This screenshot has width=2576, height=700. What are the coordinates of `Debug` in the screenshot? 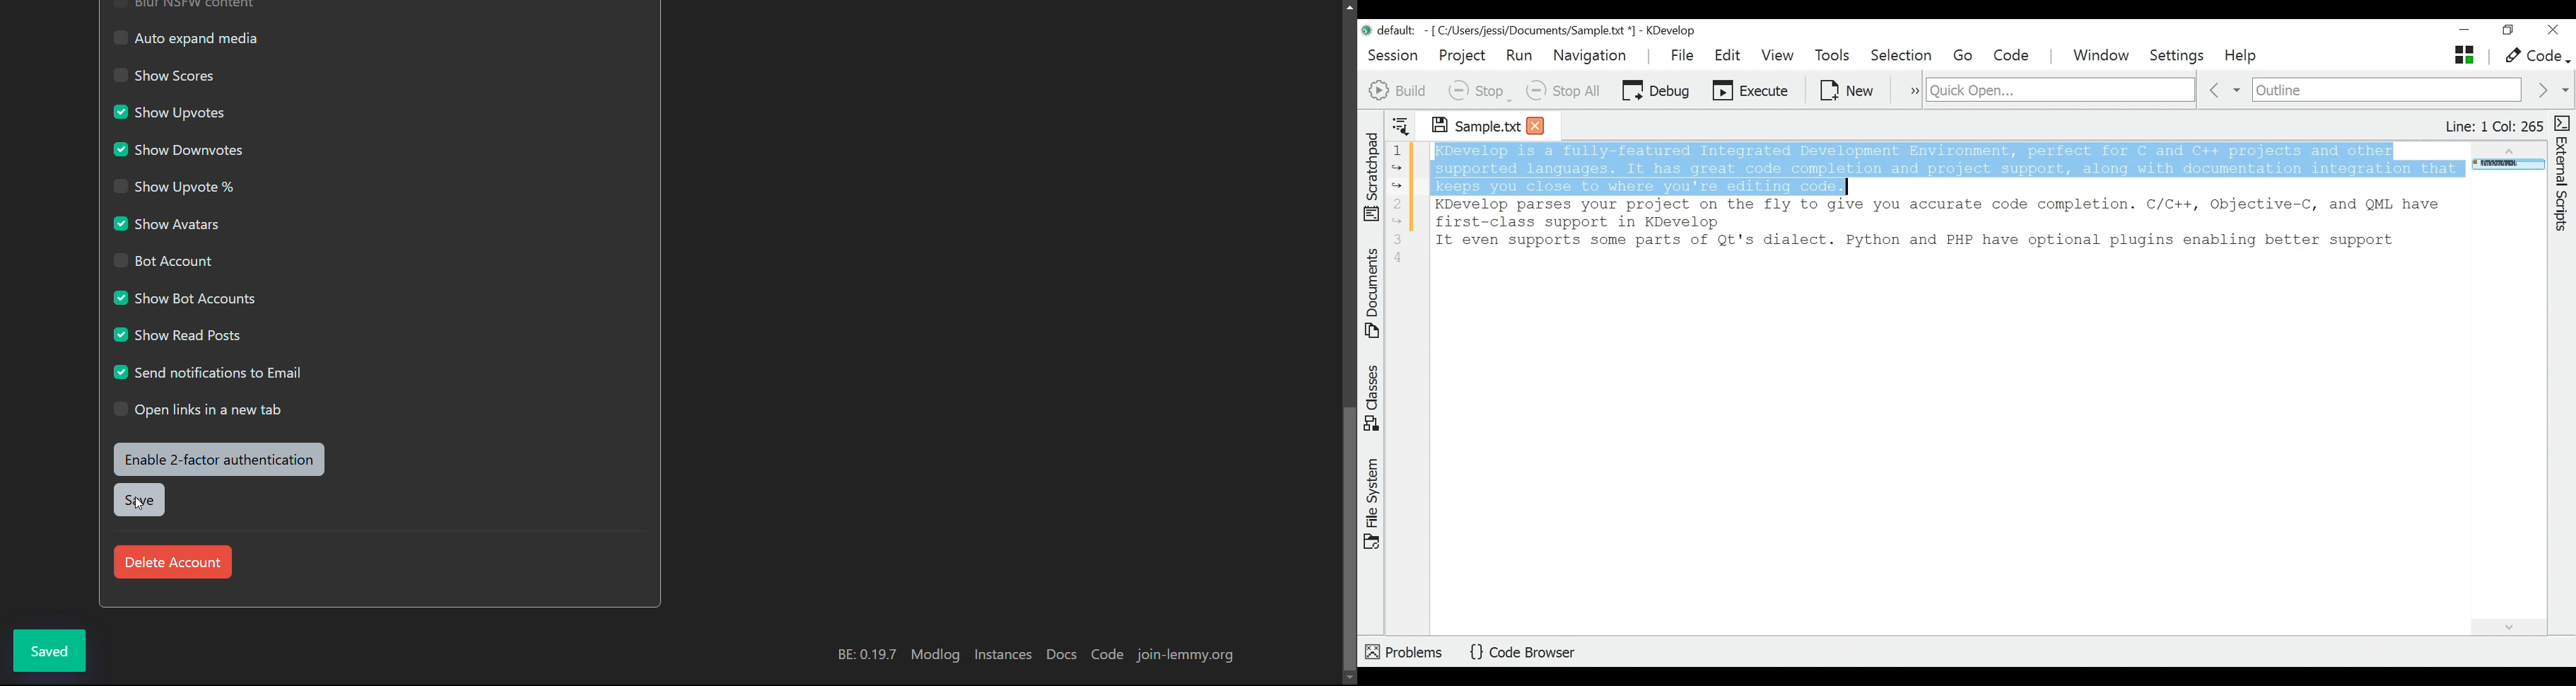 It's located at (1656, 89).